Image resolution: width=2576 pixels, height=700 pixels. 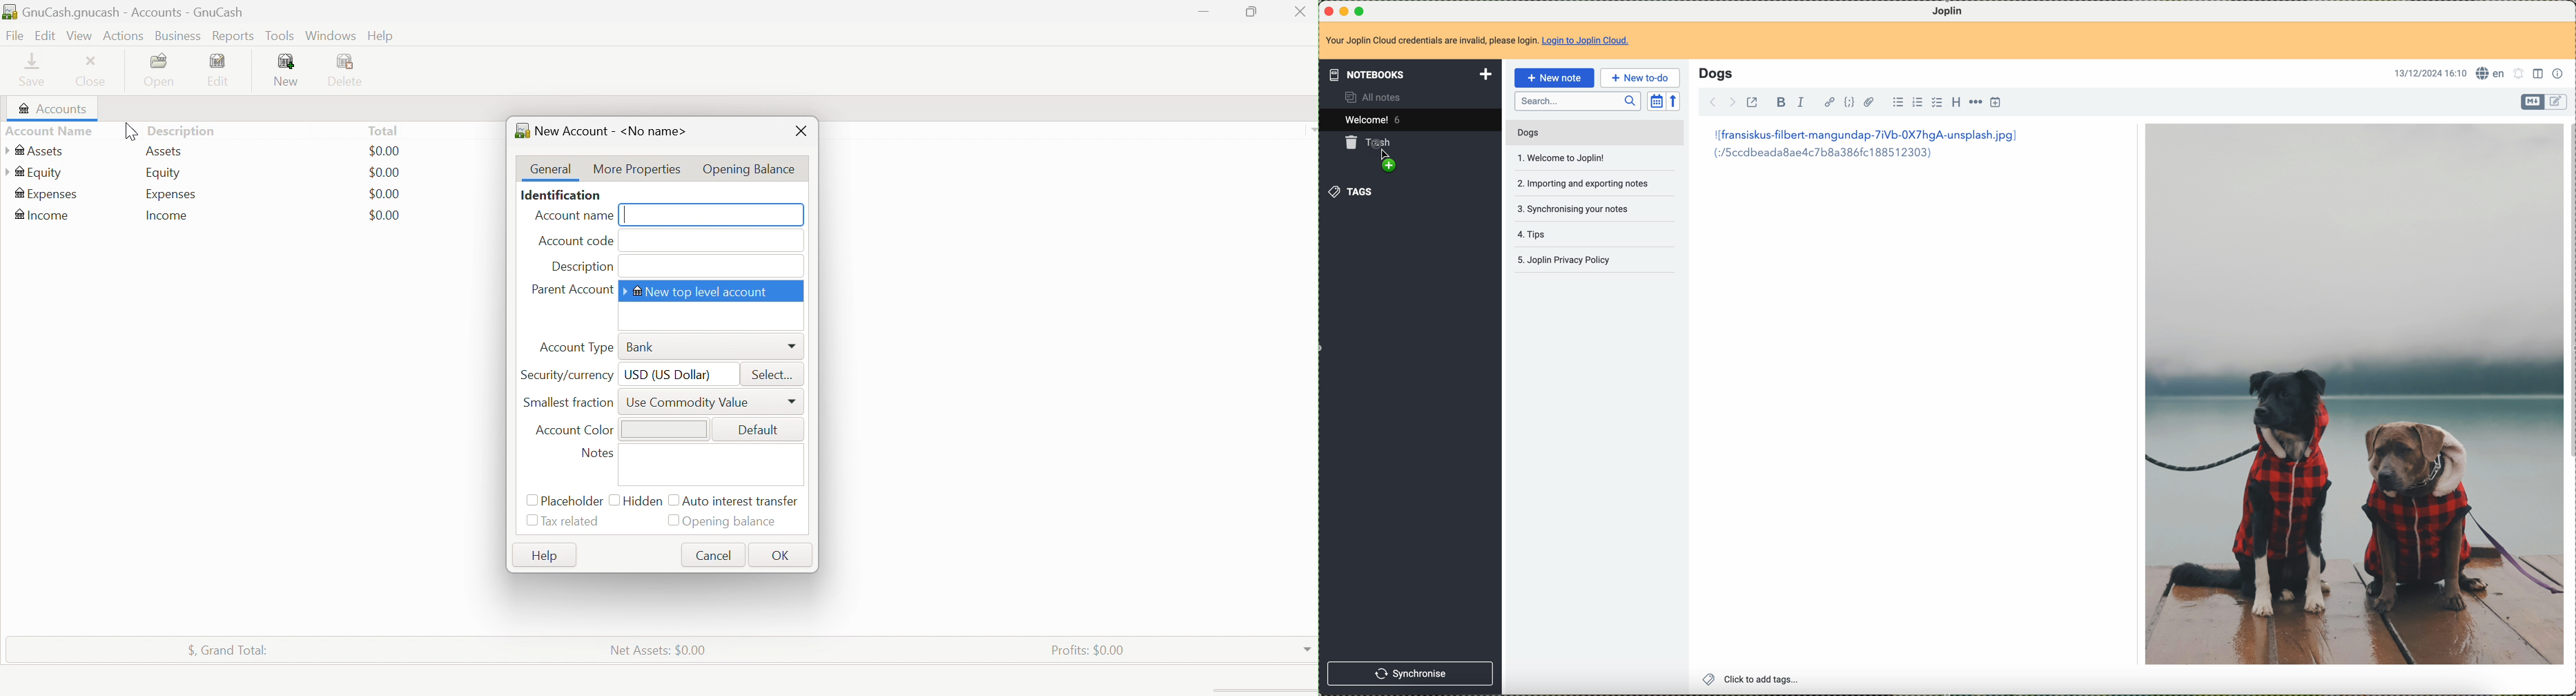 I want to click on Account Type, so click(x=576, y=347).